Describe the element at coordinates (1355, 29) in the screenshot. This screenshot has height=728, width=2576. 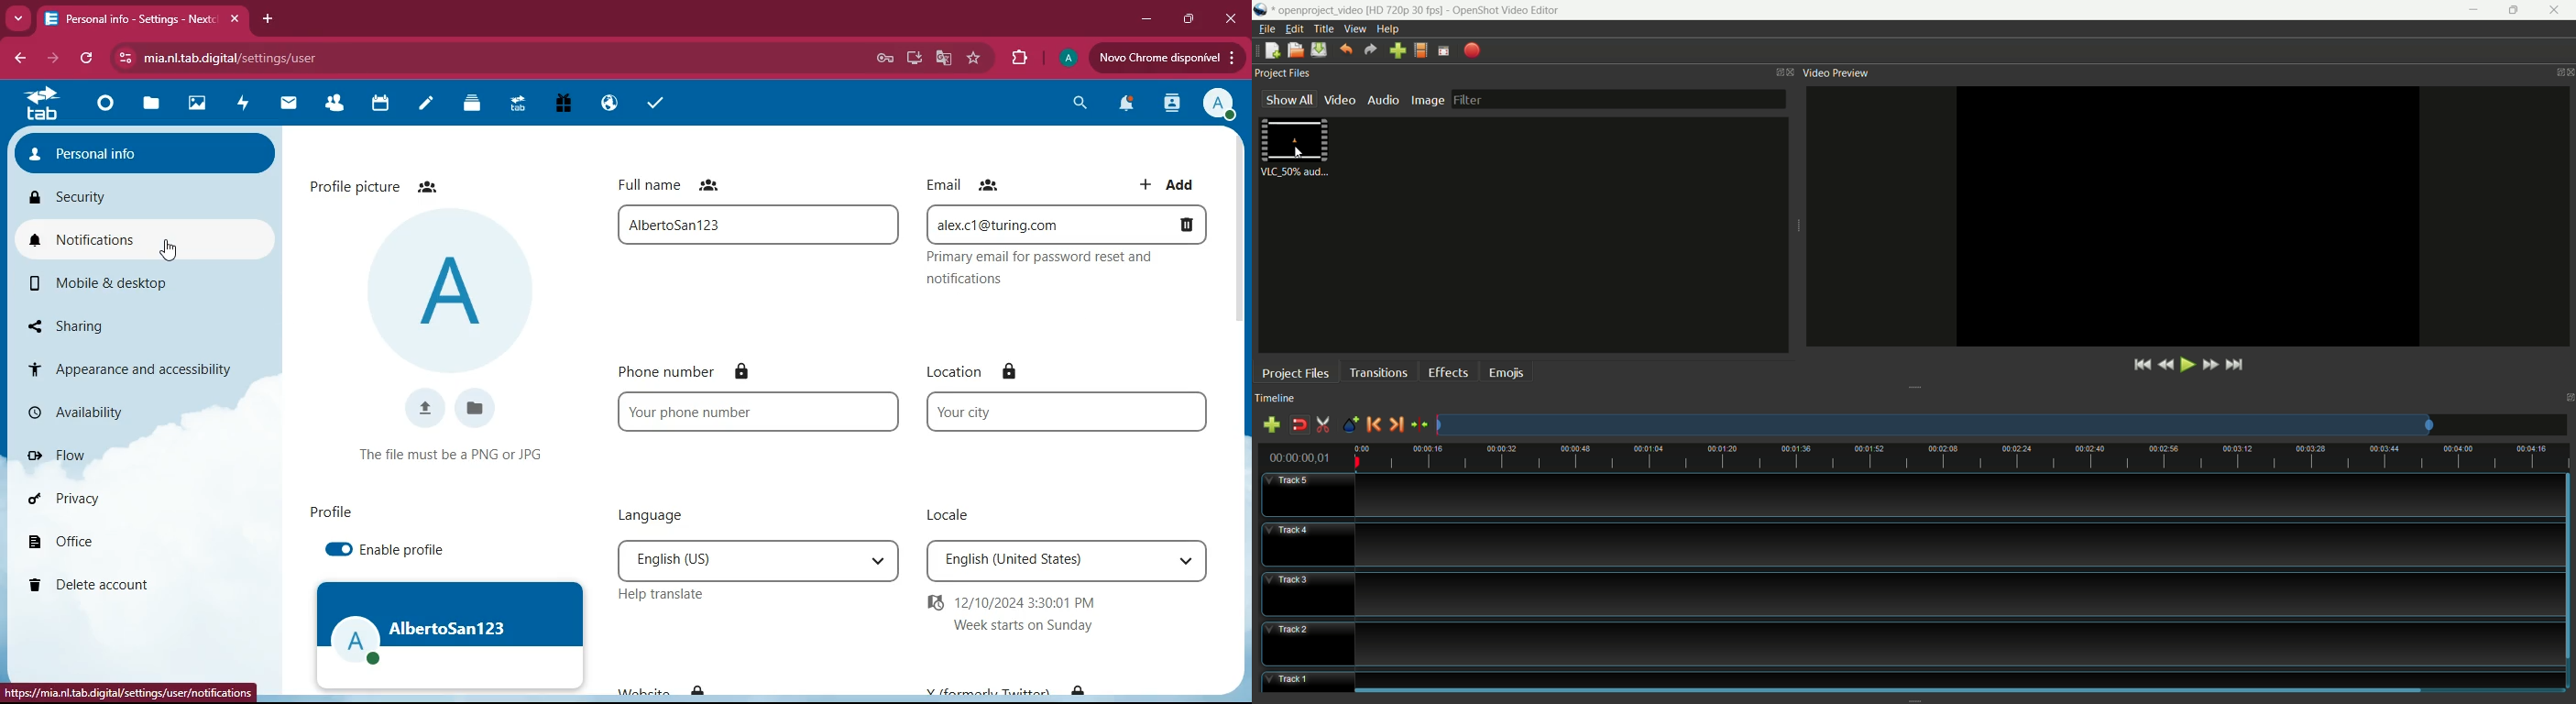
I see `view` at that location.